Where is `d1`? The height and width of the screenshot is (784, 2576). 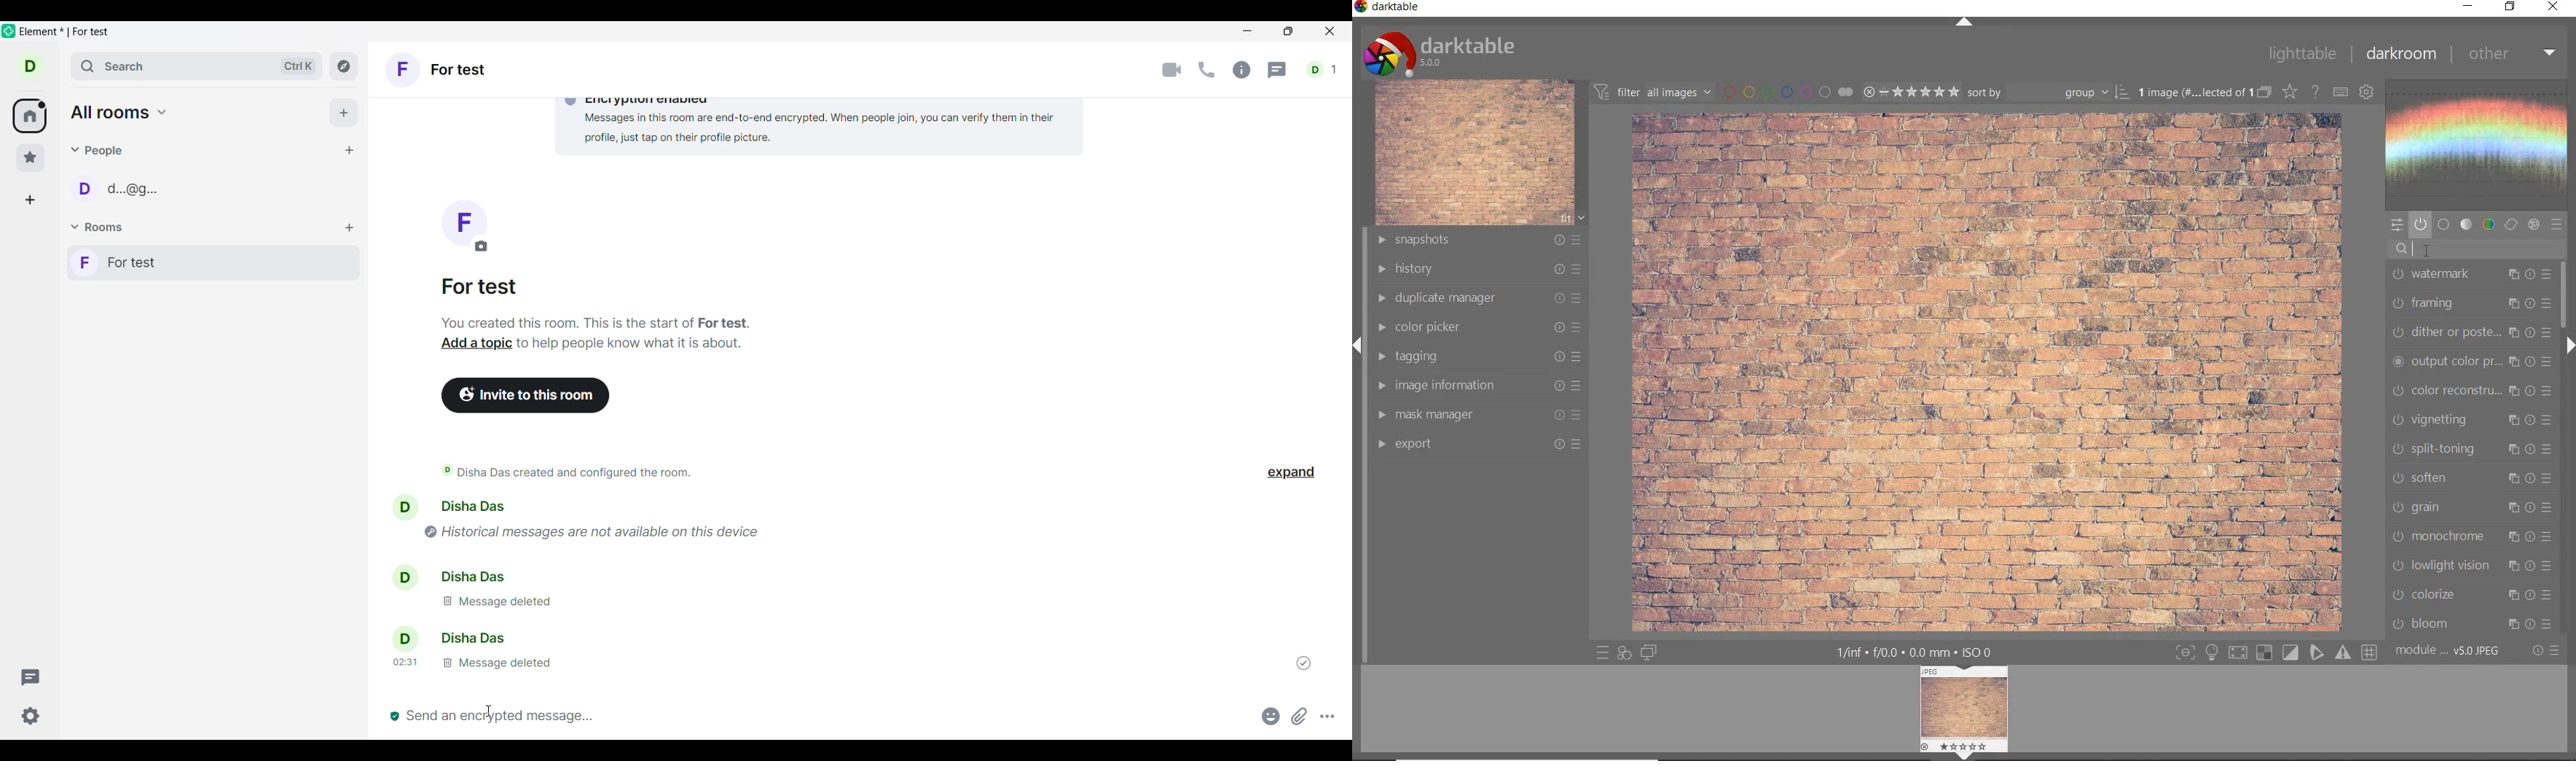
d1 is located at coordinates (1323, 70).